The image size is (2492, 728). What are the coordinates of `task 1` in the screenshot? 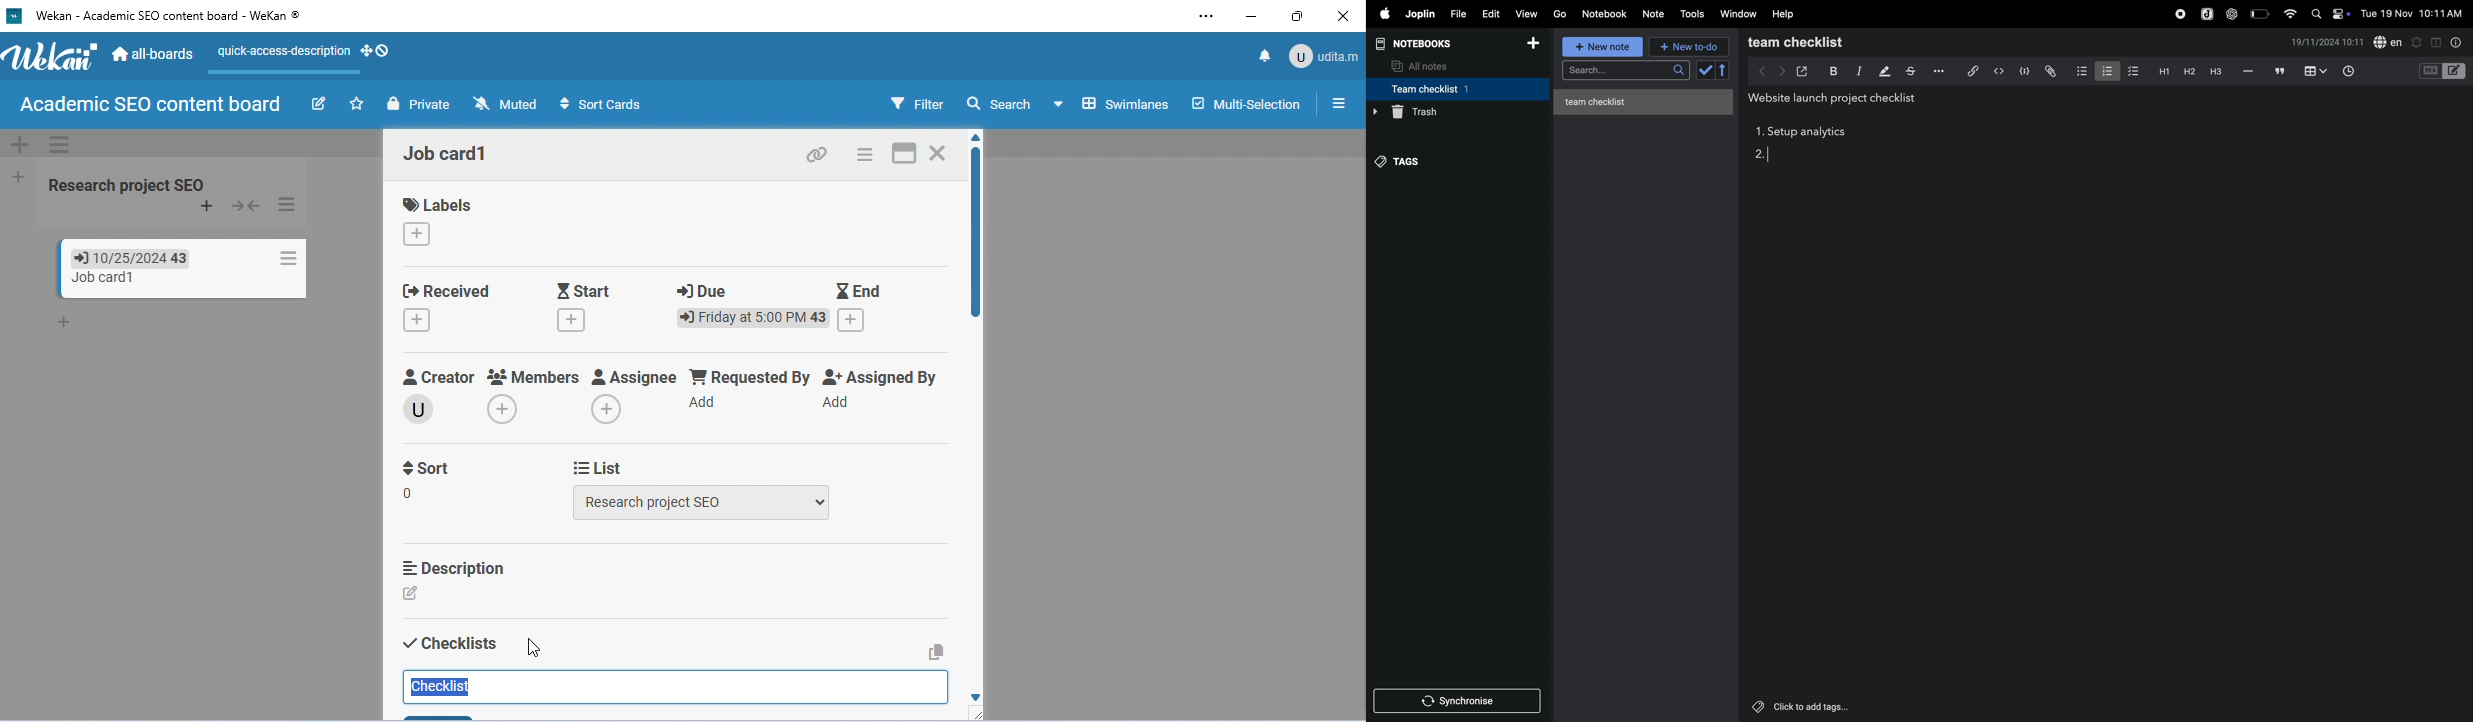 It's located at (1759, 133).